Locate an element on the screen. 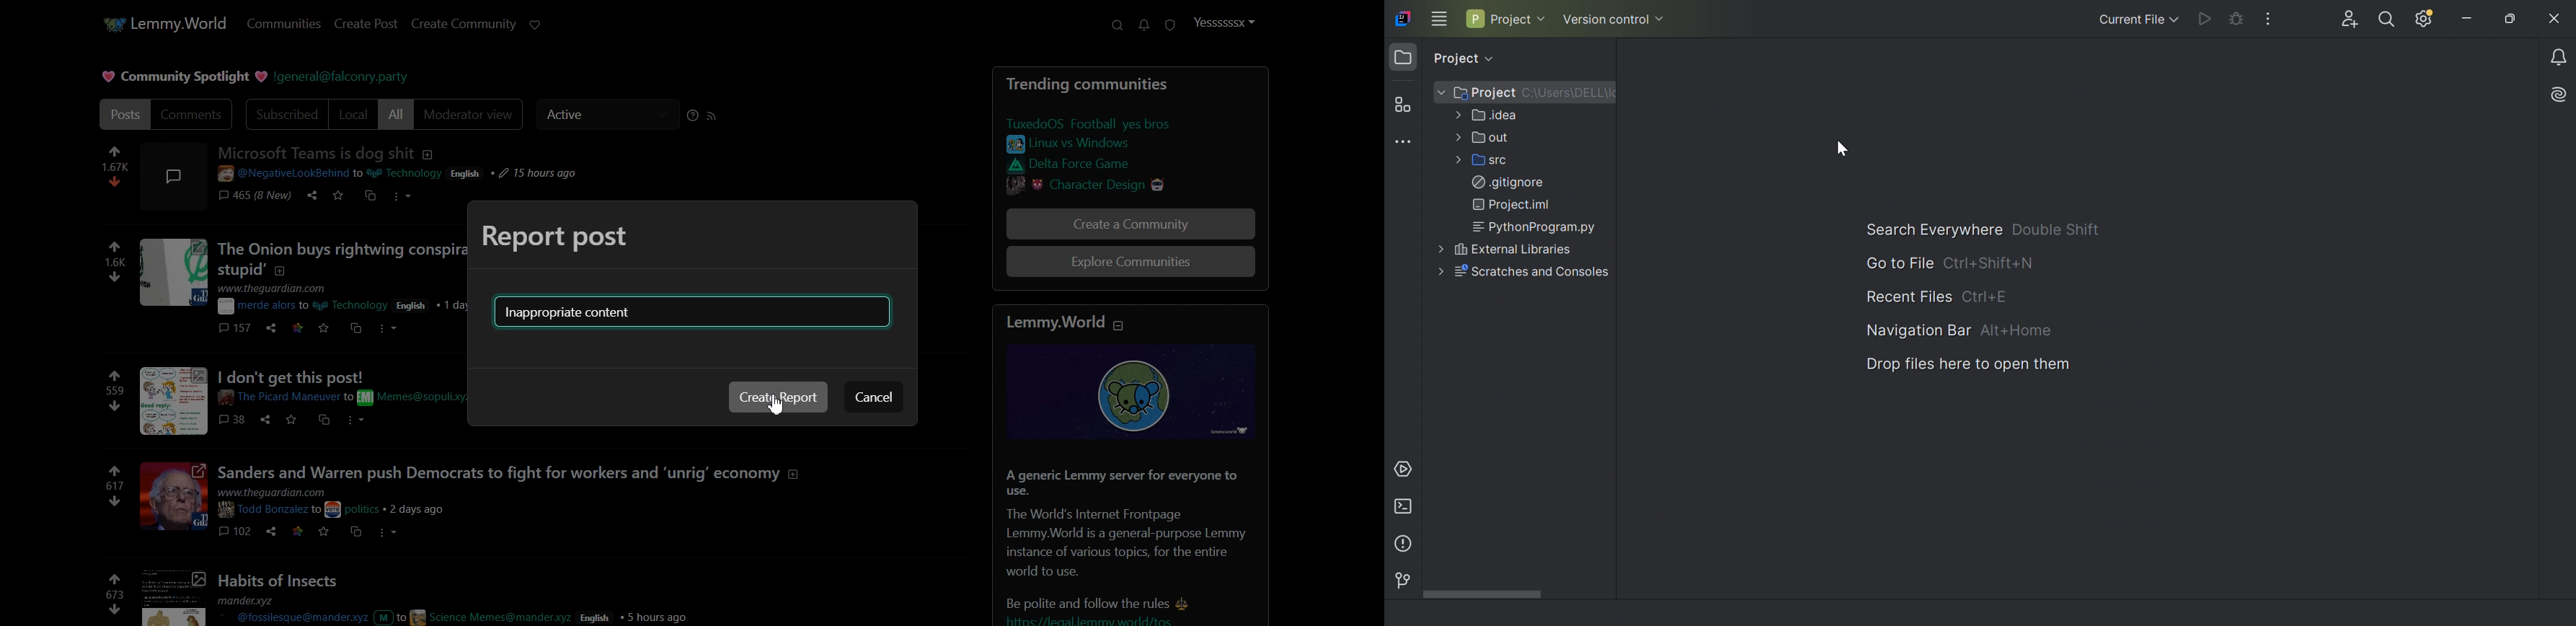 Image resolution: width=2576 pixels, height=644 pixels. like is located at coordinates (112, 578).